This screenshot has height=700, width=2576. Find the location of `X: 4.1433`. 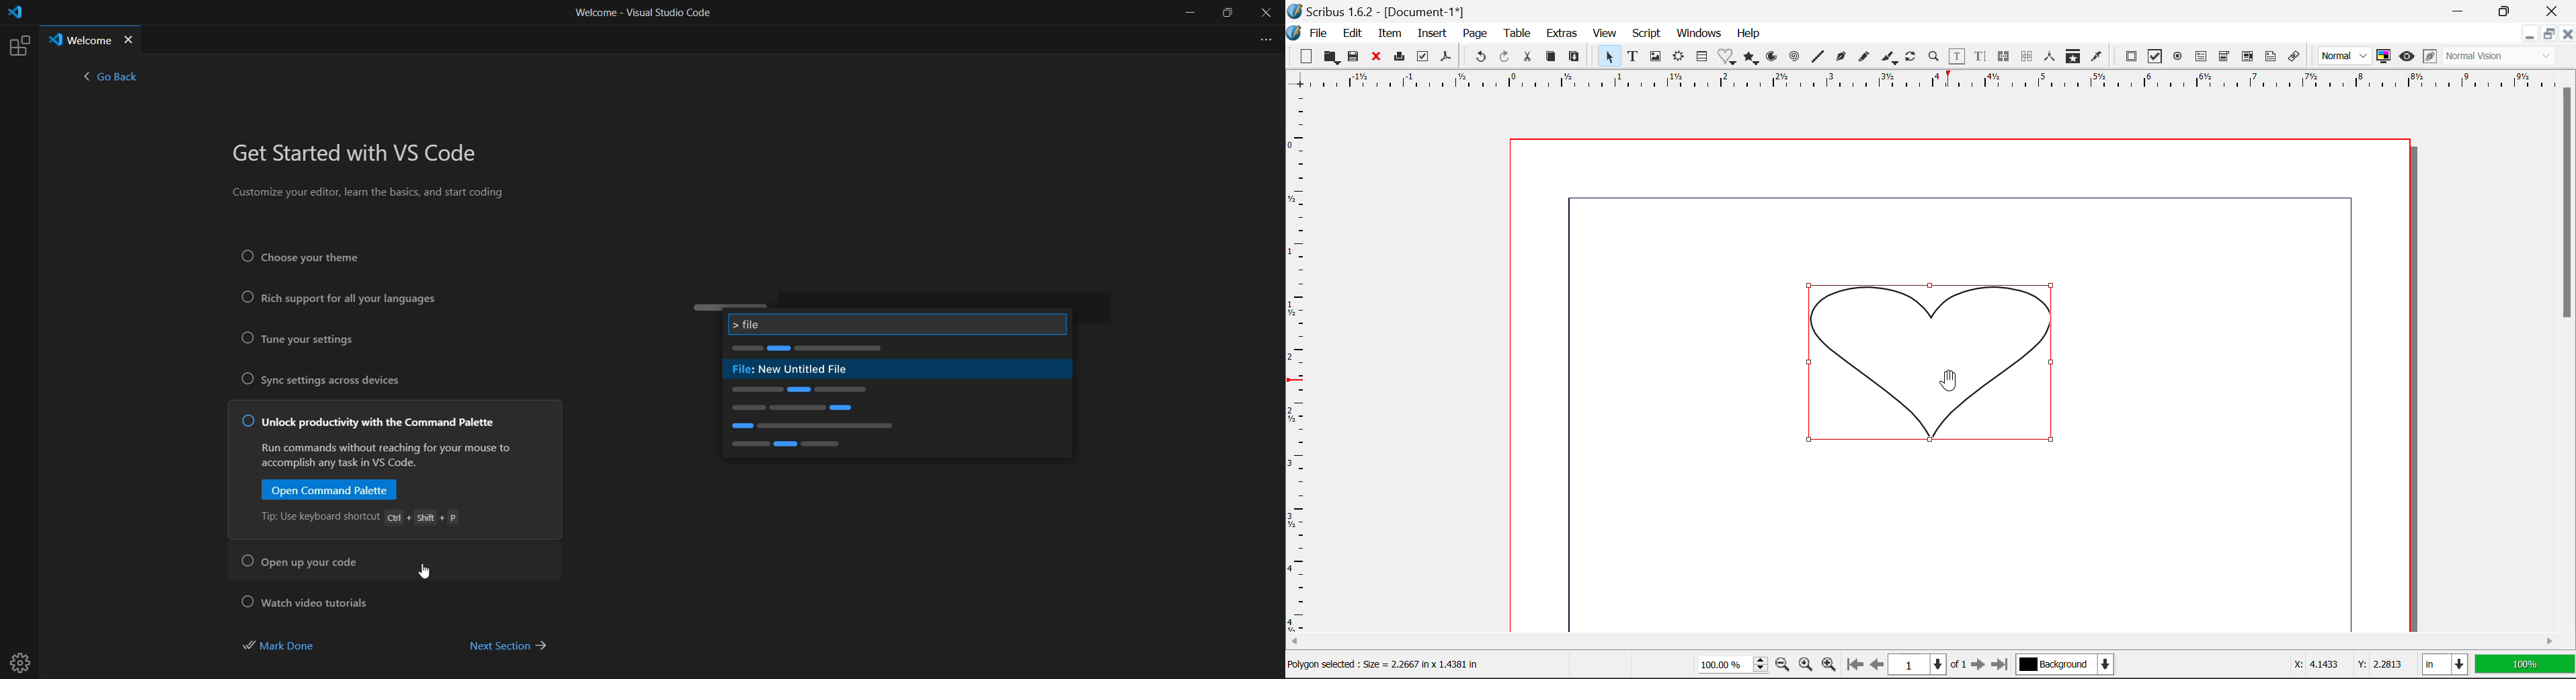

X: 4.1433 is located at coordinates (2315, 666).